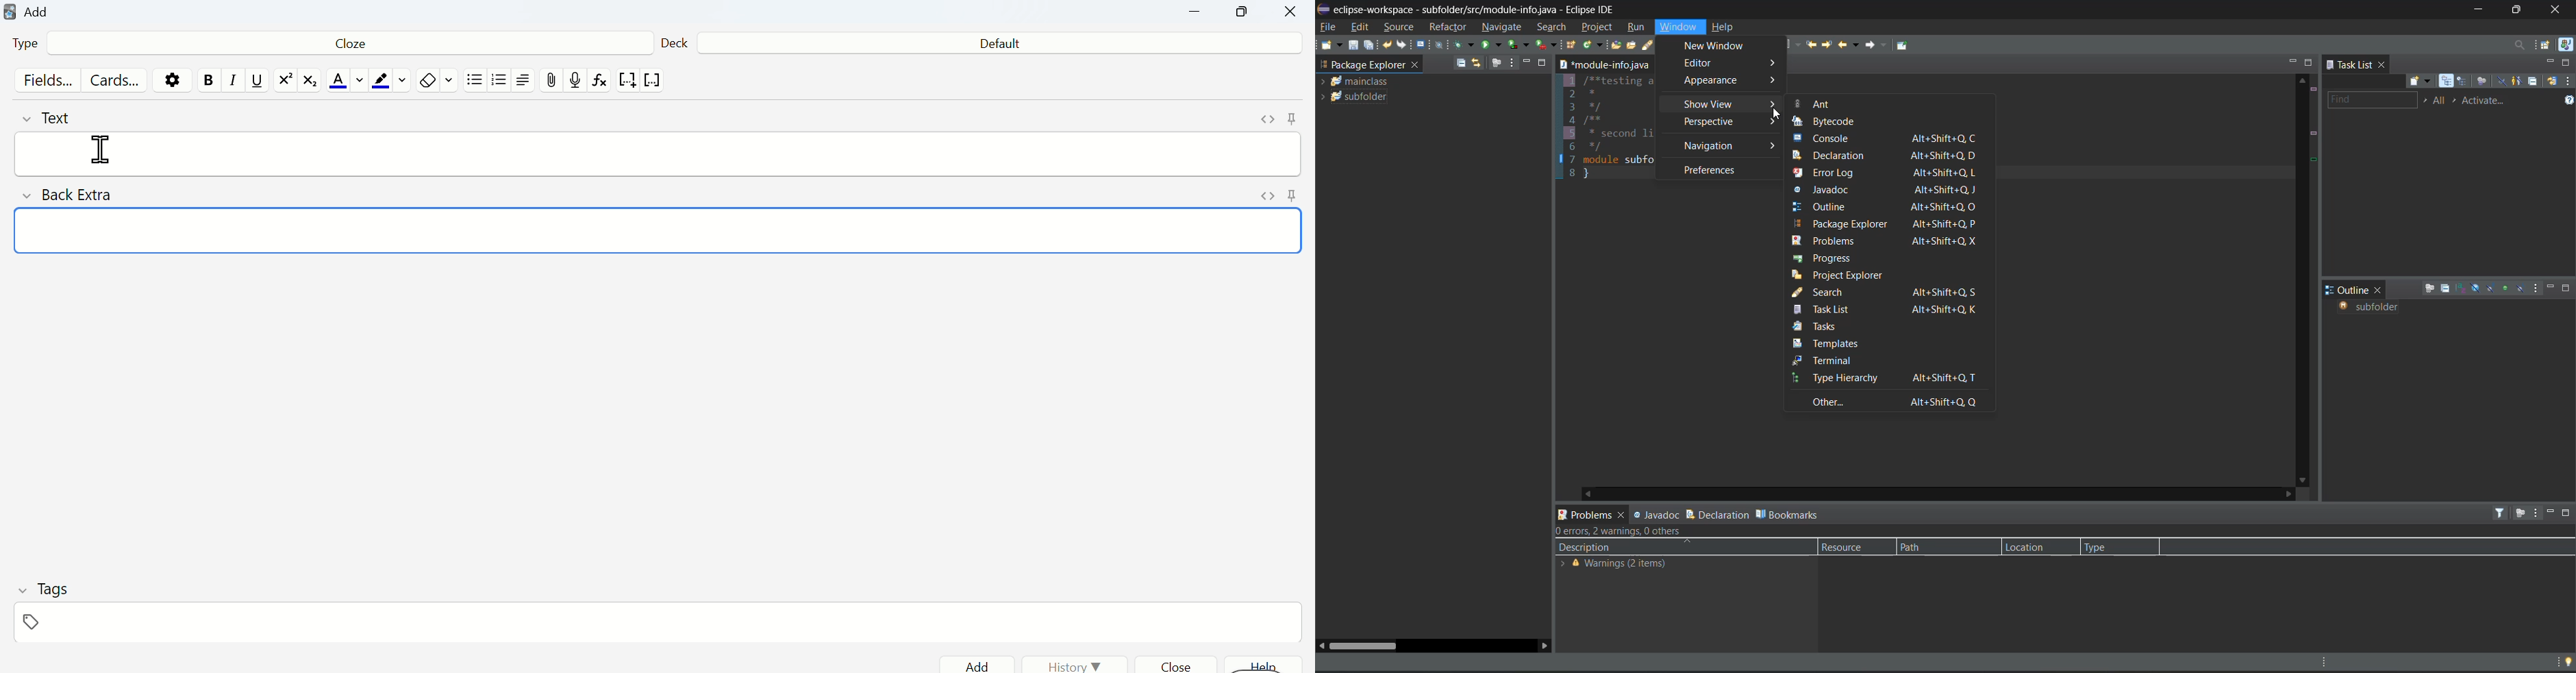  I want to click on Maximize, so click(1243, 15).